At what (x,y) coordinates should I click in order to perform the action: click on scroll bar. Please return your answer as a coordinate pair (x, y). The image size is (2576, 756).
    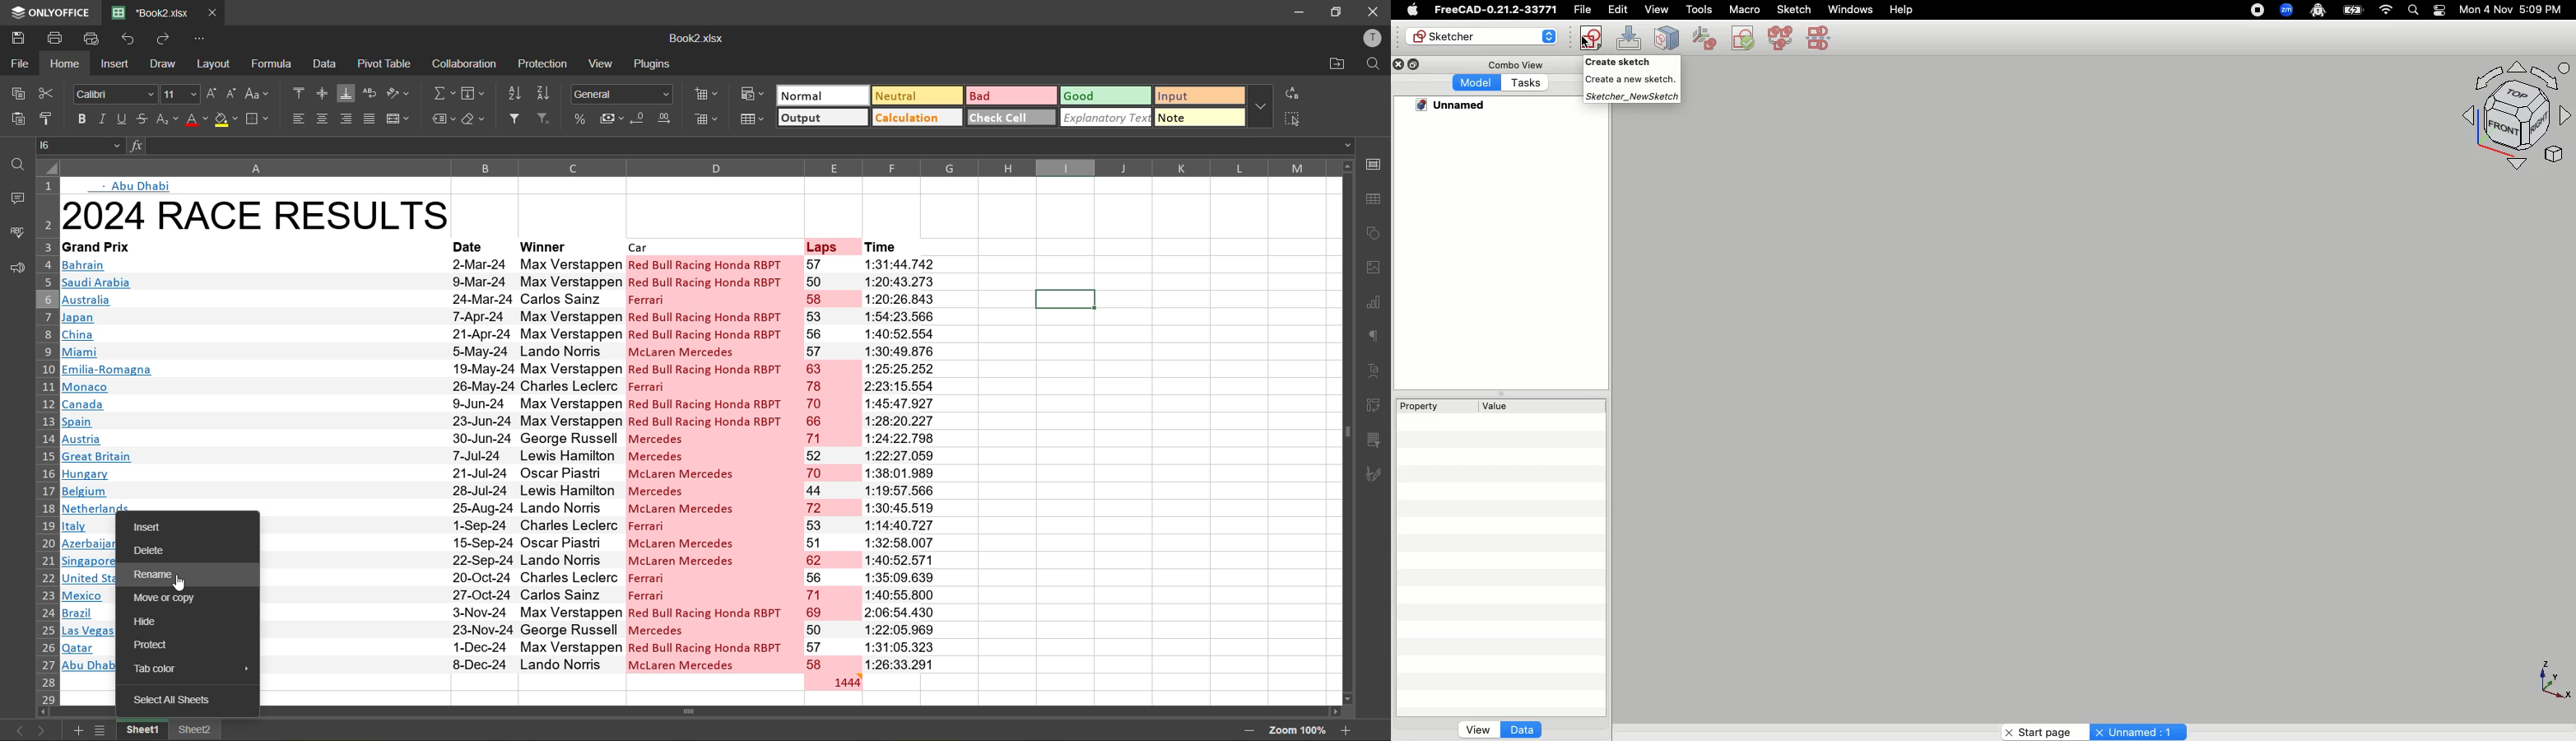
    Looking at the image, I should click on (1344, 379).